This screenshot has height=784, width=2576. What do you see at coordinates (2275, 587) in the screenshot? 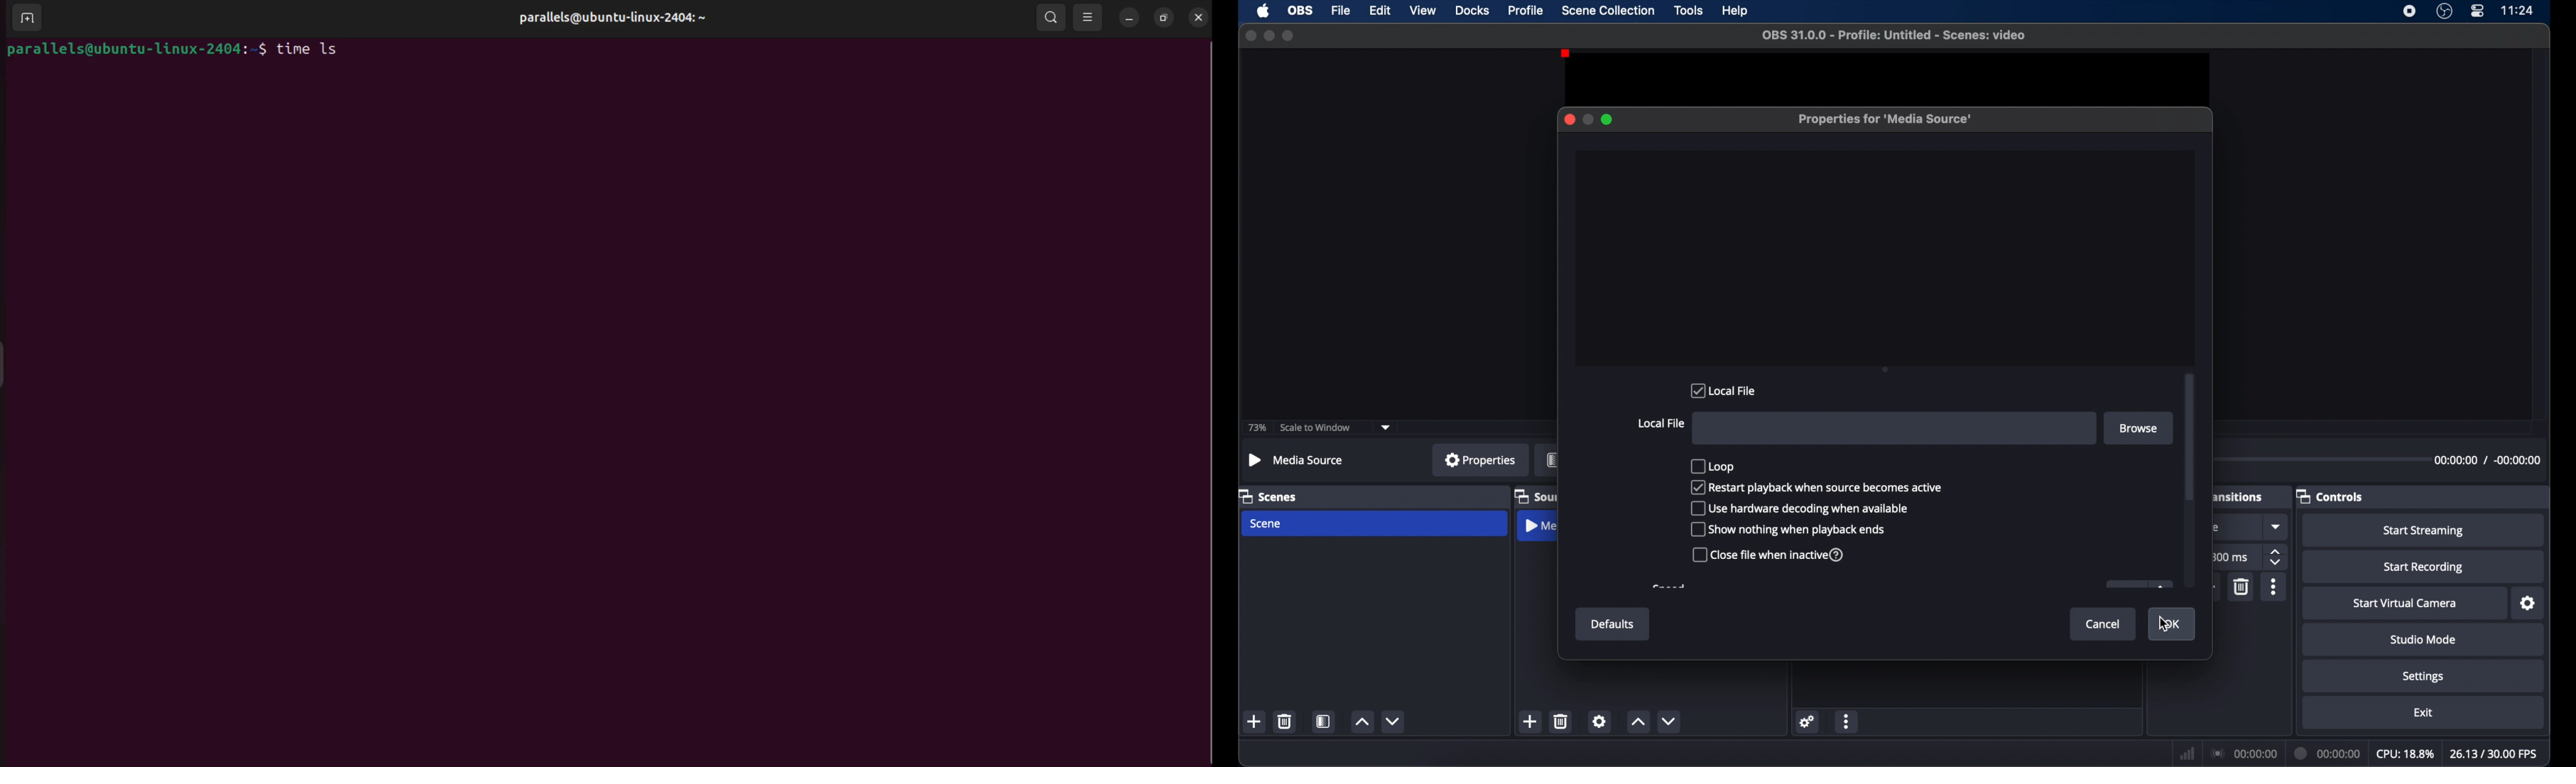
I see `more options` at bounding box center [2275, 587].